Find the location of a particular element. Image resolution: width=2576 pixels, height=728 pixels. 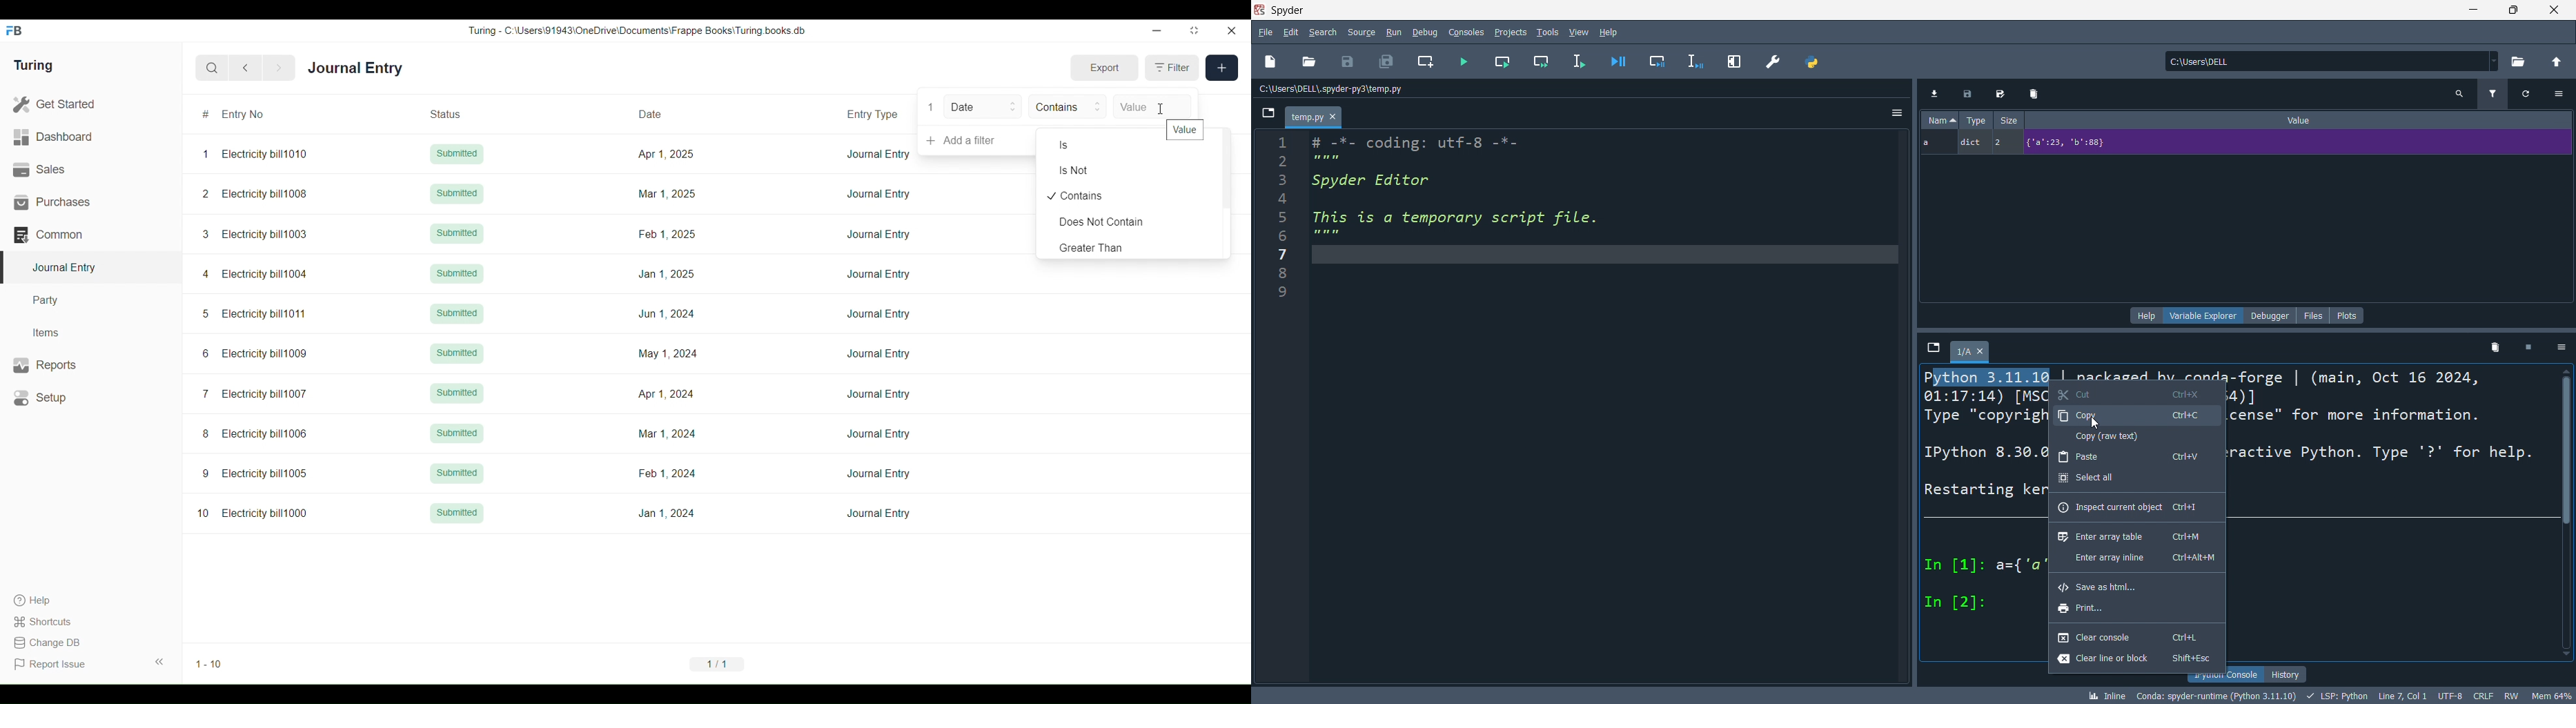

1/A tab is located at coordinates (1974, 354).